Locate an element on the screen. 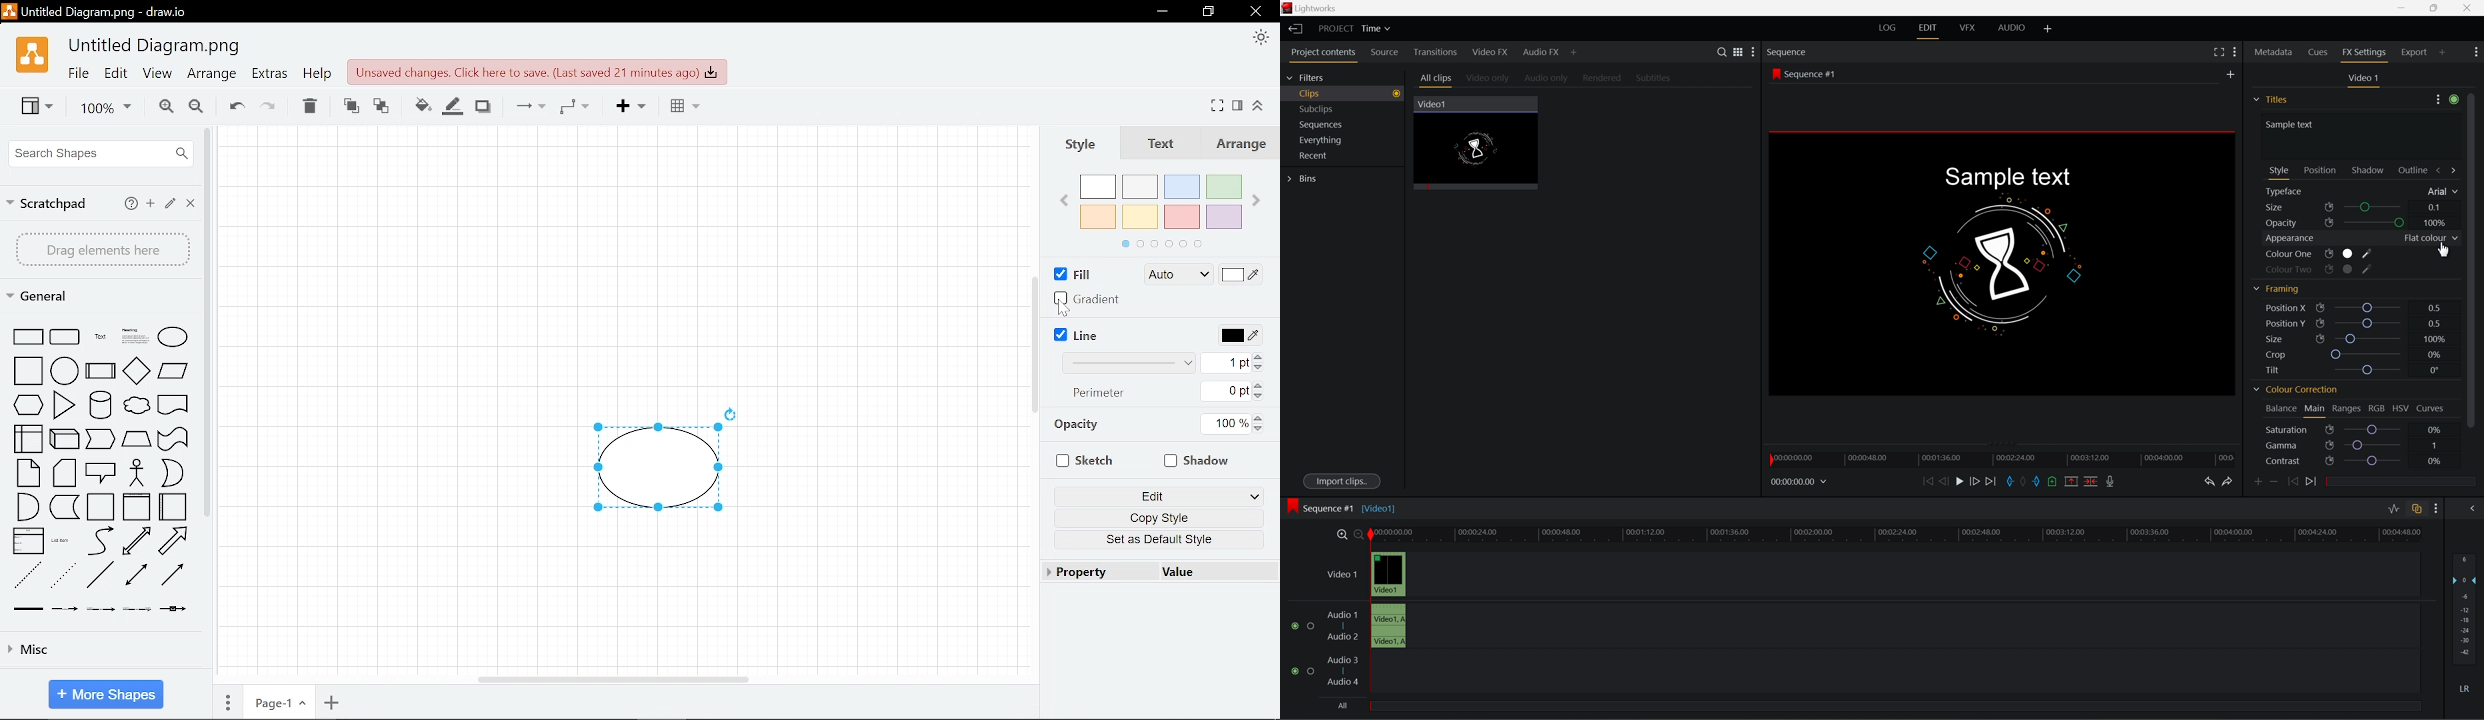 The image size is (2492, 728). all clips is located at coordinates (1437, 80).